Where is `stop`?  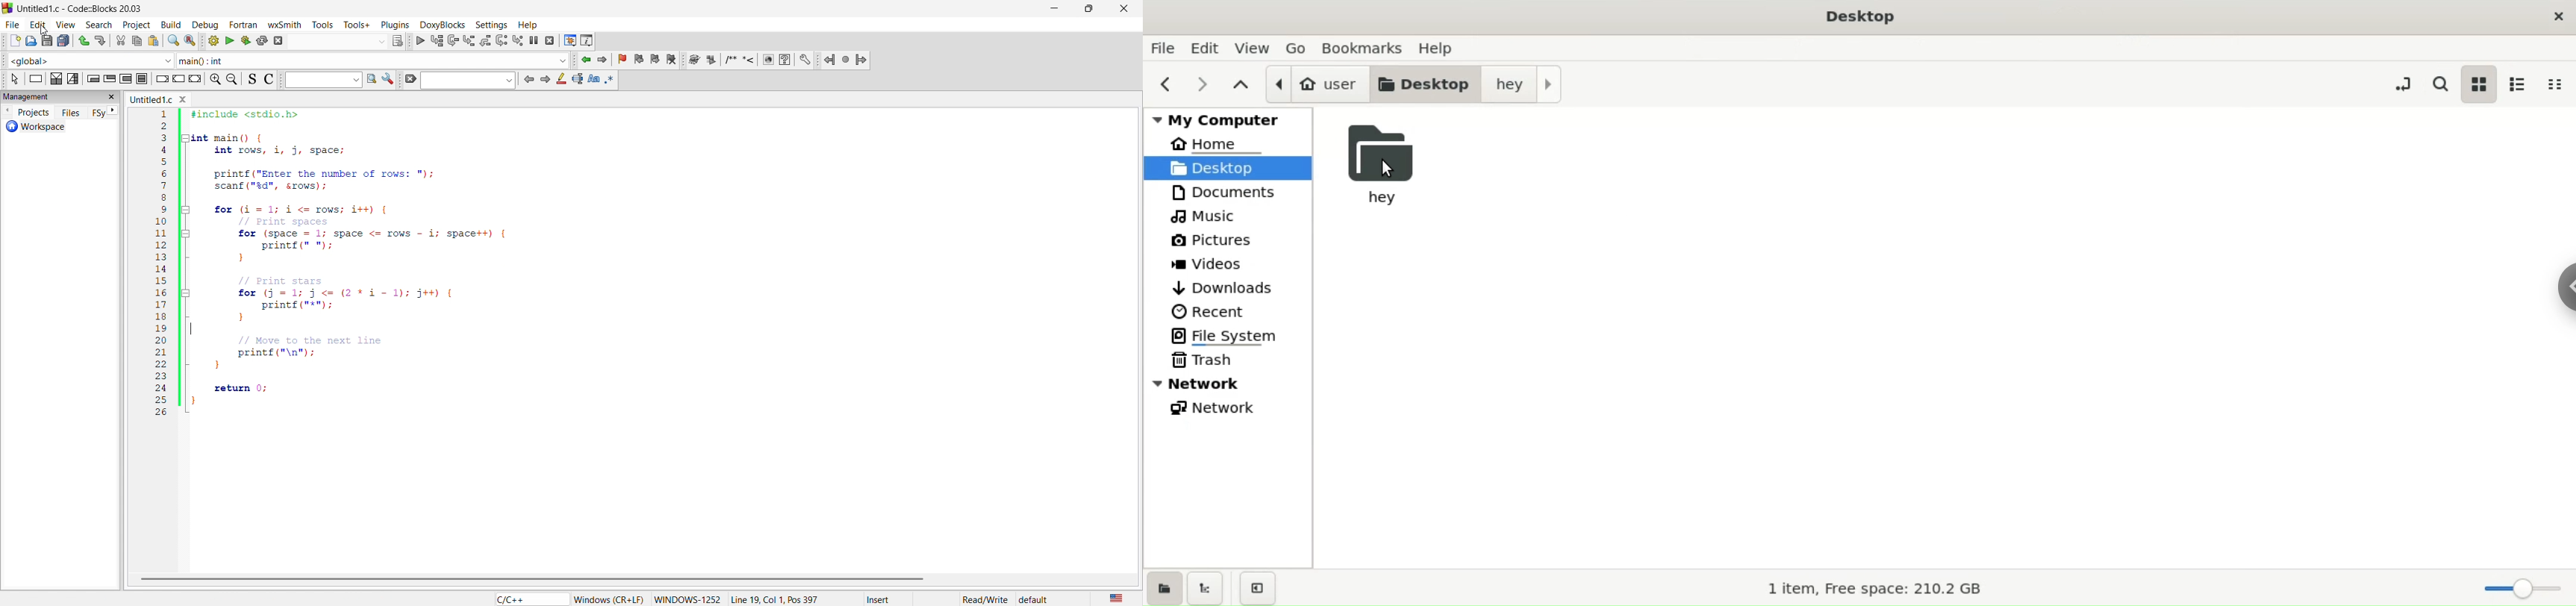
stop is located at coordinates (847, 60).